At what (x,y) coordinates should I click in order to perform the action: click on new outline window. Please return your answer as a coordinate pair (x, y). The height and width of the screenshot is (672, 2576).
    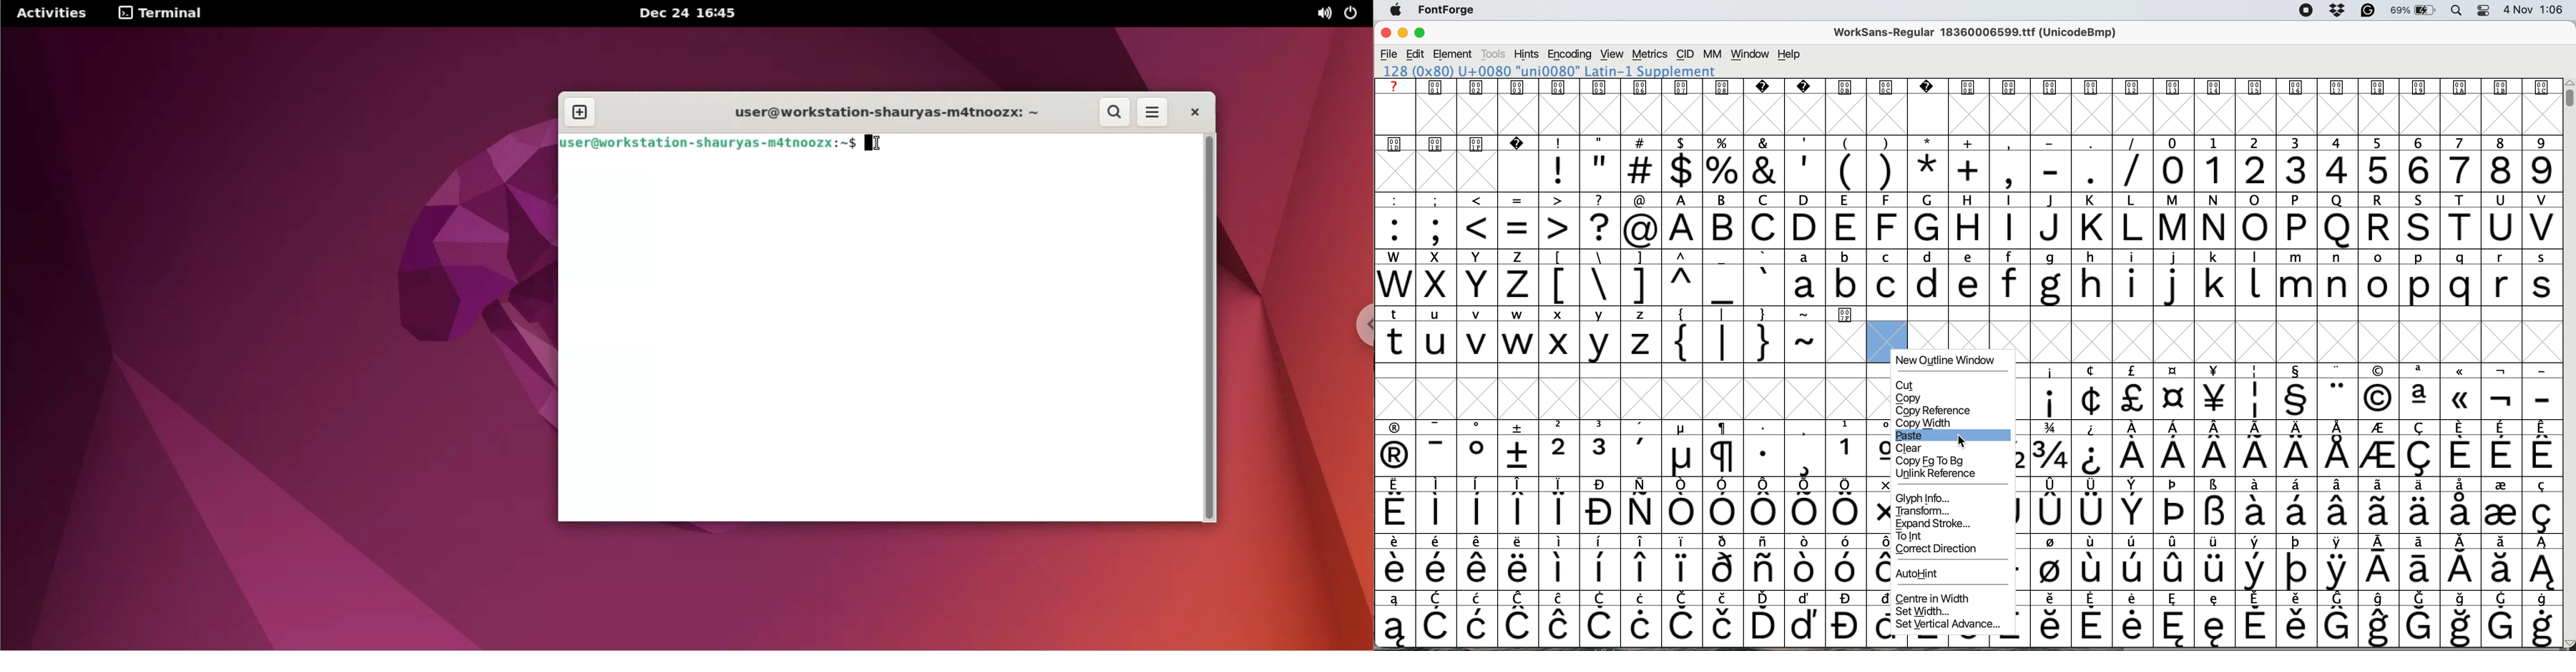
    Looking at the image, I should click on (1950, 361).